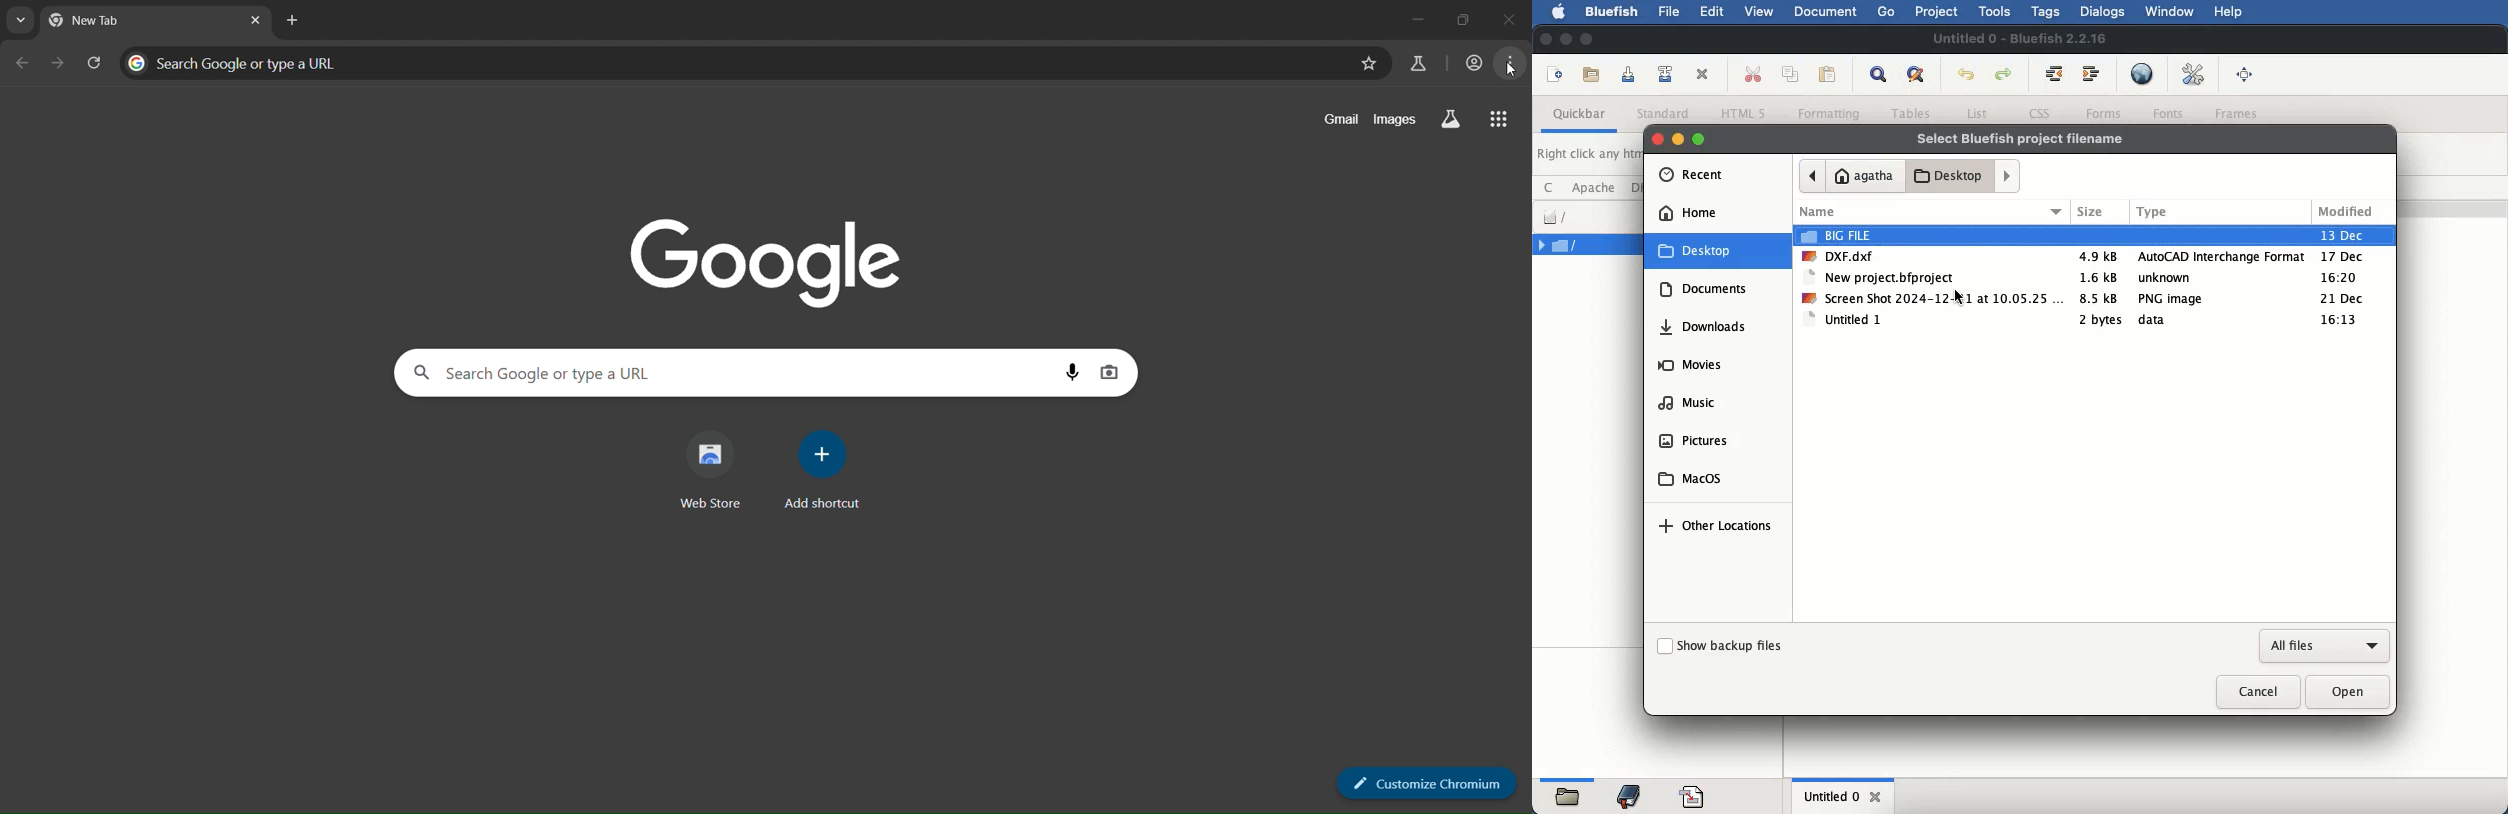 Image resolution: width=2520 pixels, height=840 pixels. Describe the element at coordinates (2348, 300) in the screenshot. I see `21 Dec` at that location.